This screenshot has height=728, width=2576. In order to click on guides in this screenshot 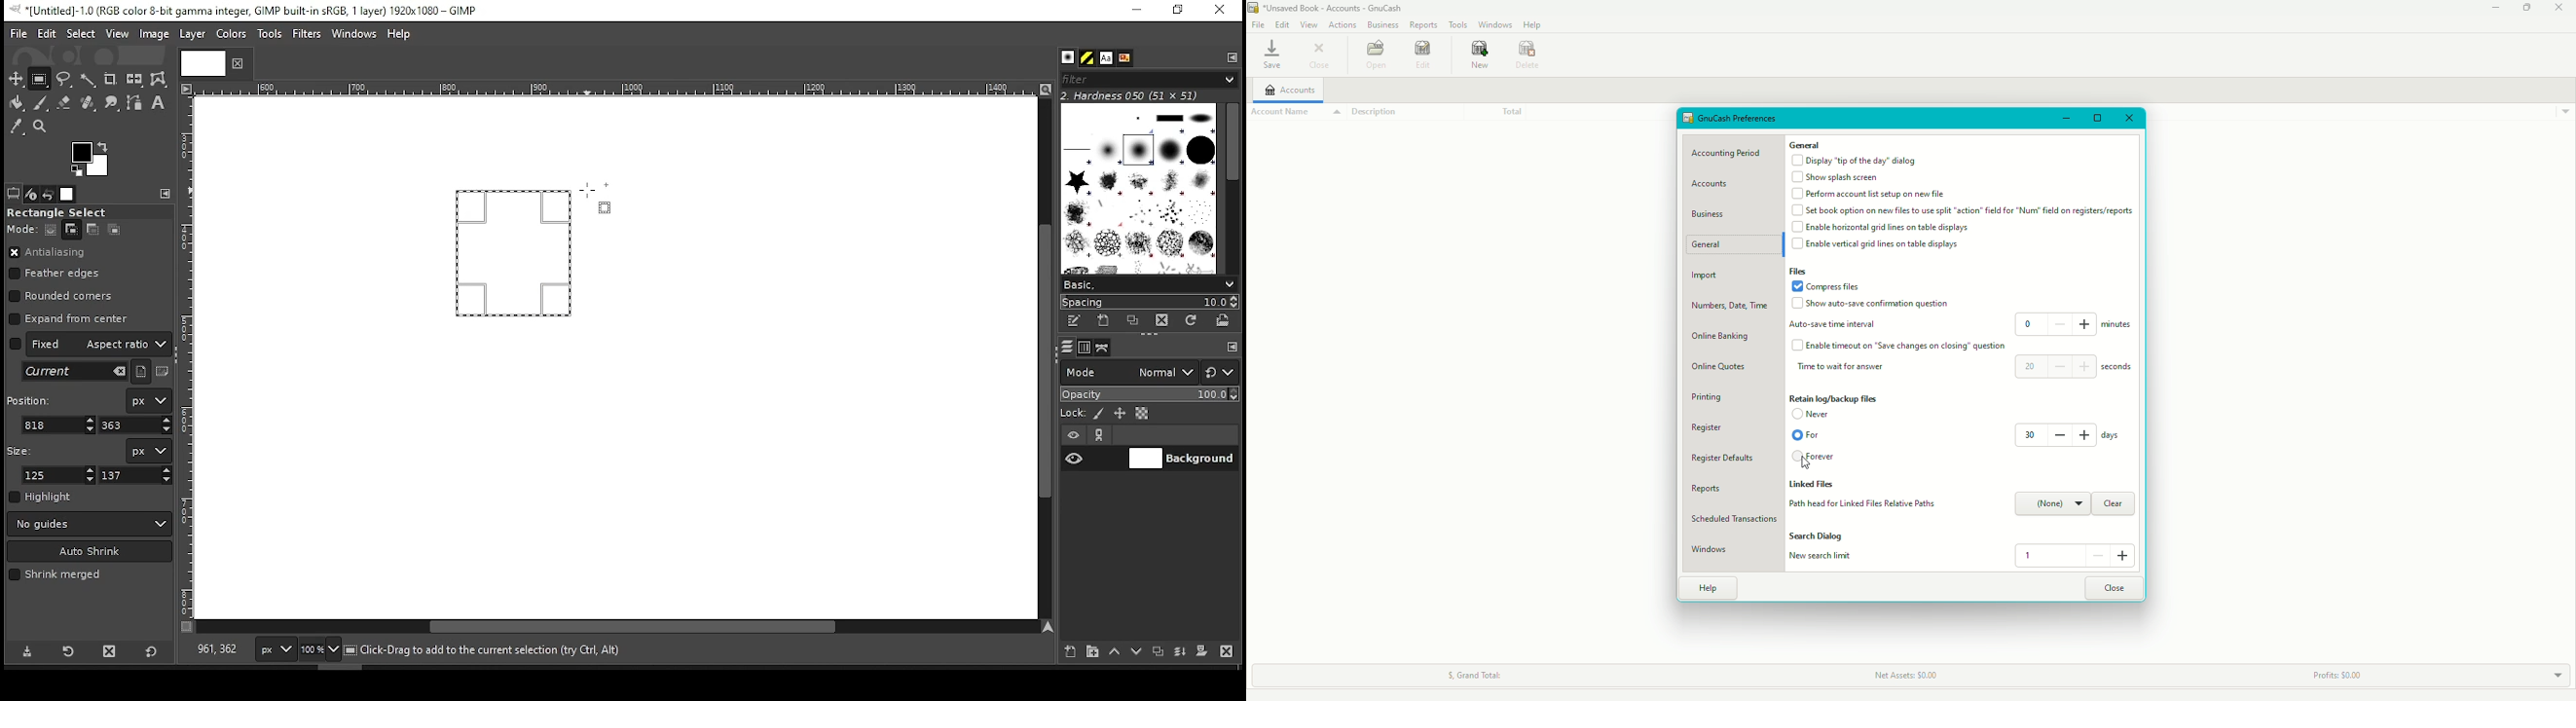, I will do `click(90, 524)`.